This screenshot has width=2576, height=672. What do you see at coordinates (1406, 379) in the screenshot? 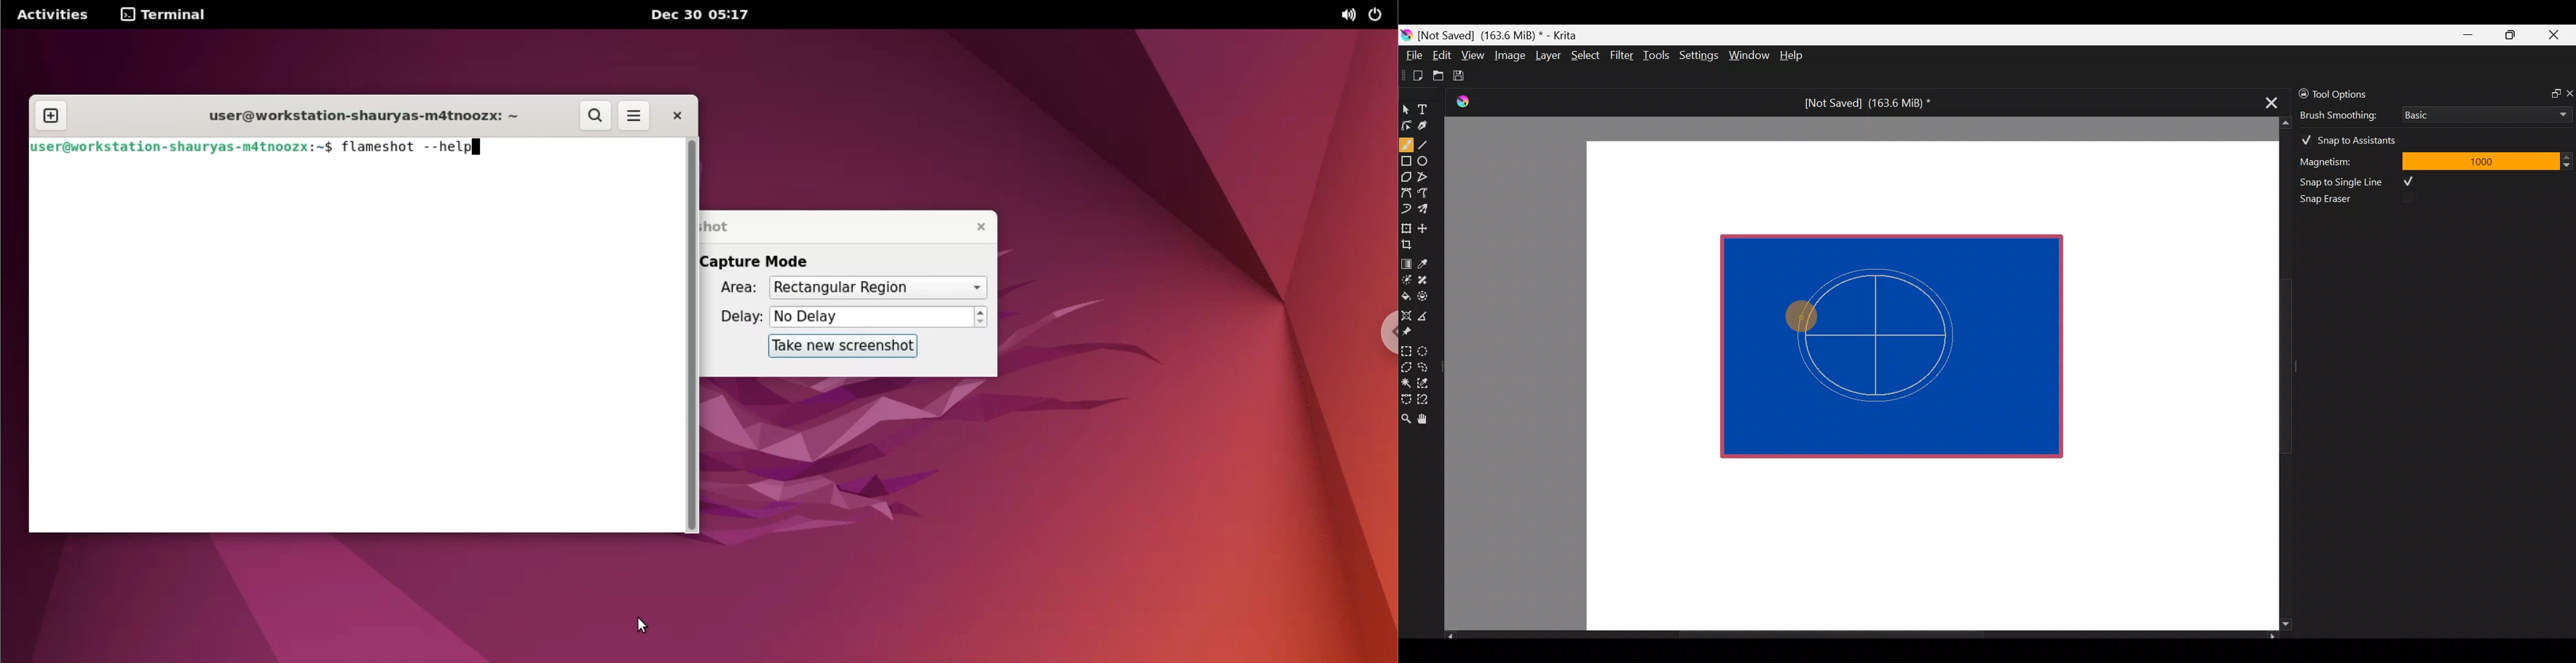
I see `Contiguous selection tool` at bounding box center [1406, 379].